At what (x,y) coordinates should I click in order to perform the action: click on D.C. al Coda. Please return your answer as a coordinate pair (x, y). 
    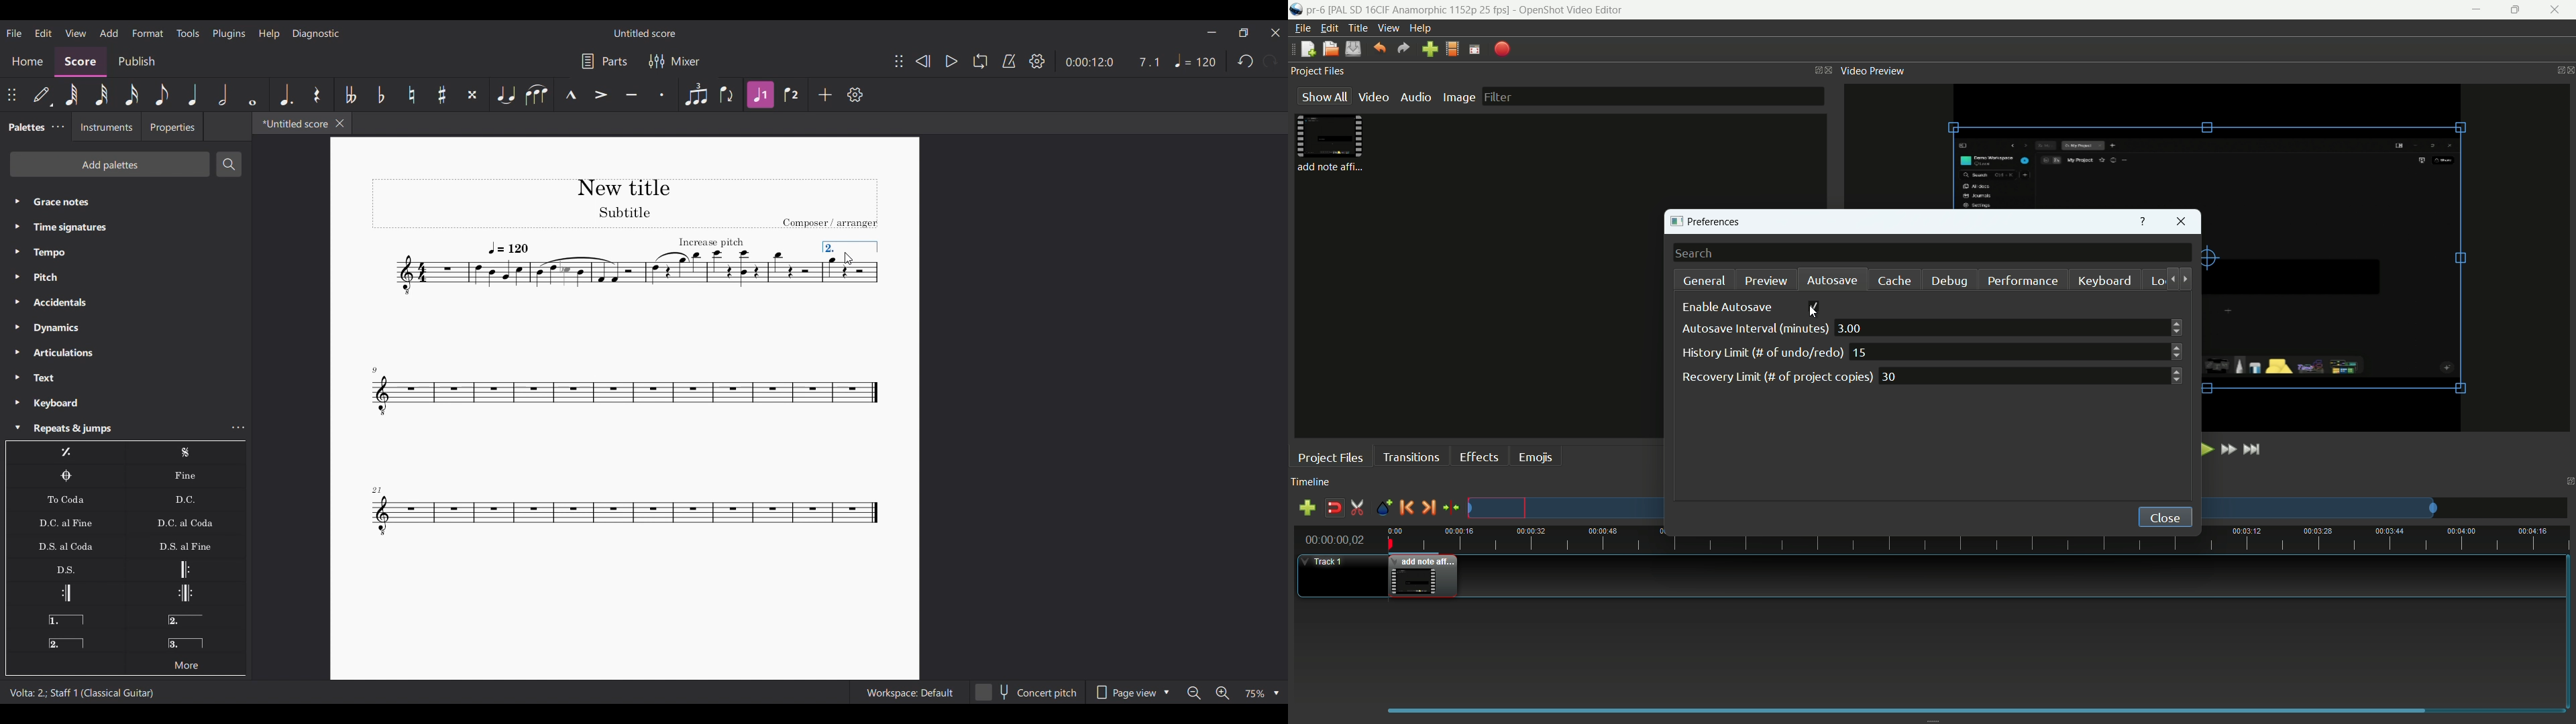
    Looking at the image, I should click on (186, 523).